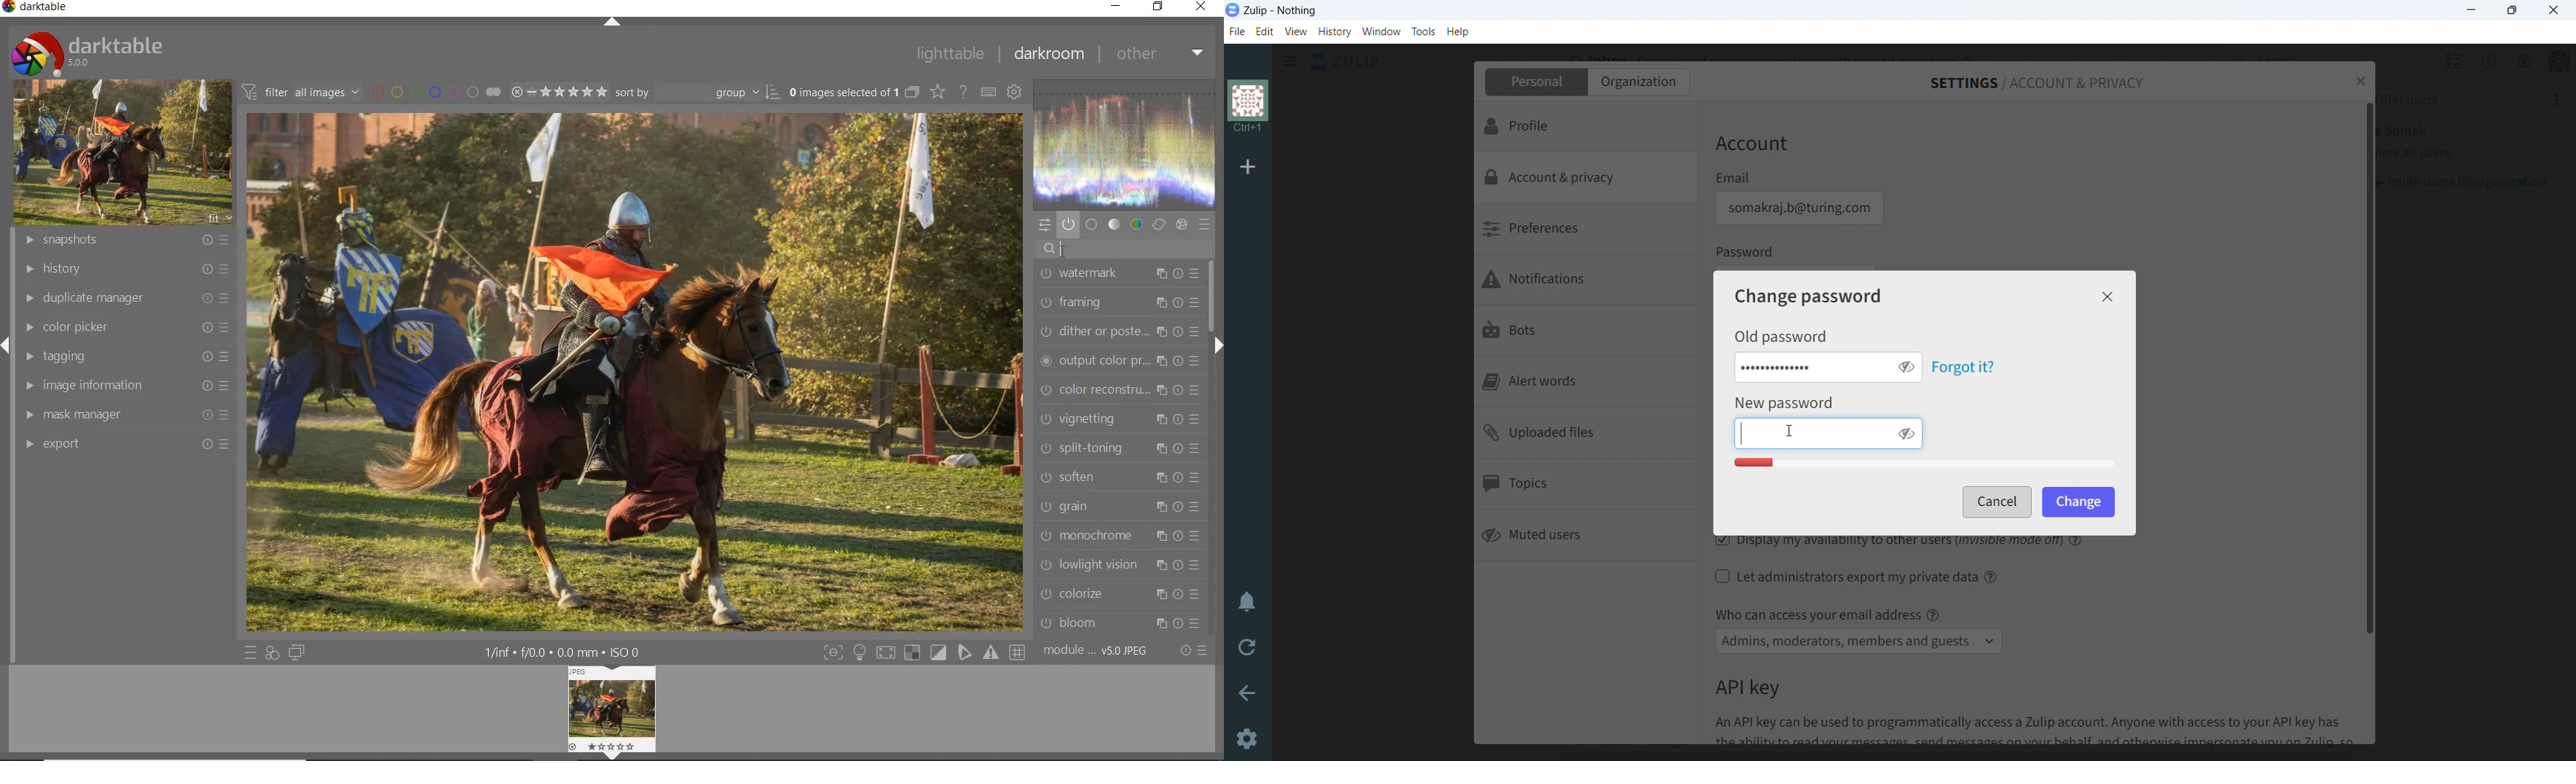  I want to click on add organization, so click(1248, 166).